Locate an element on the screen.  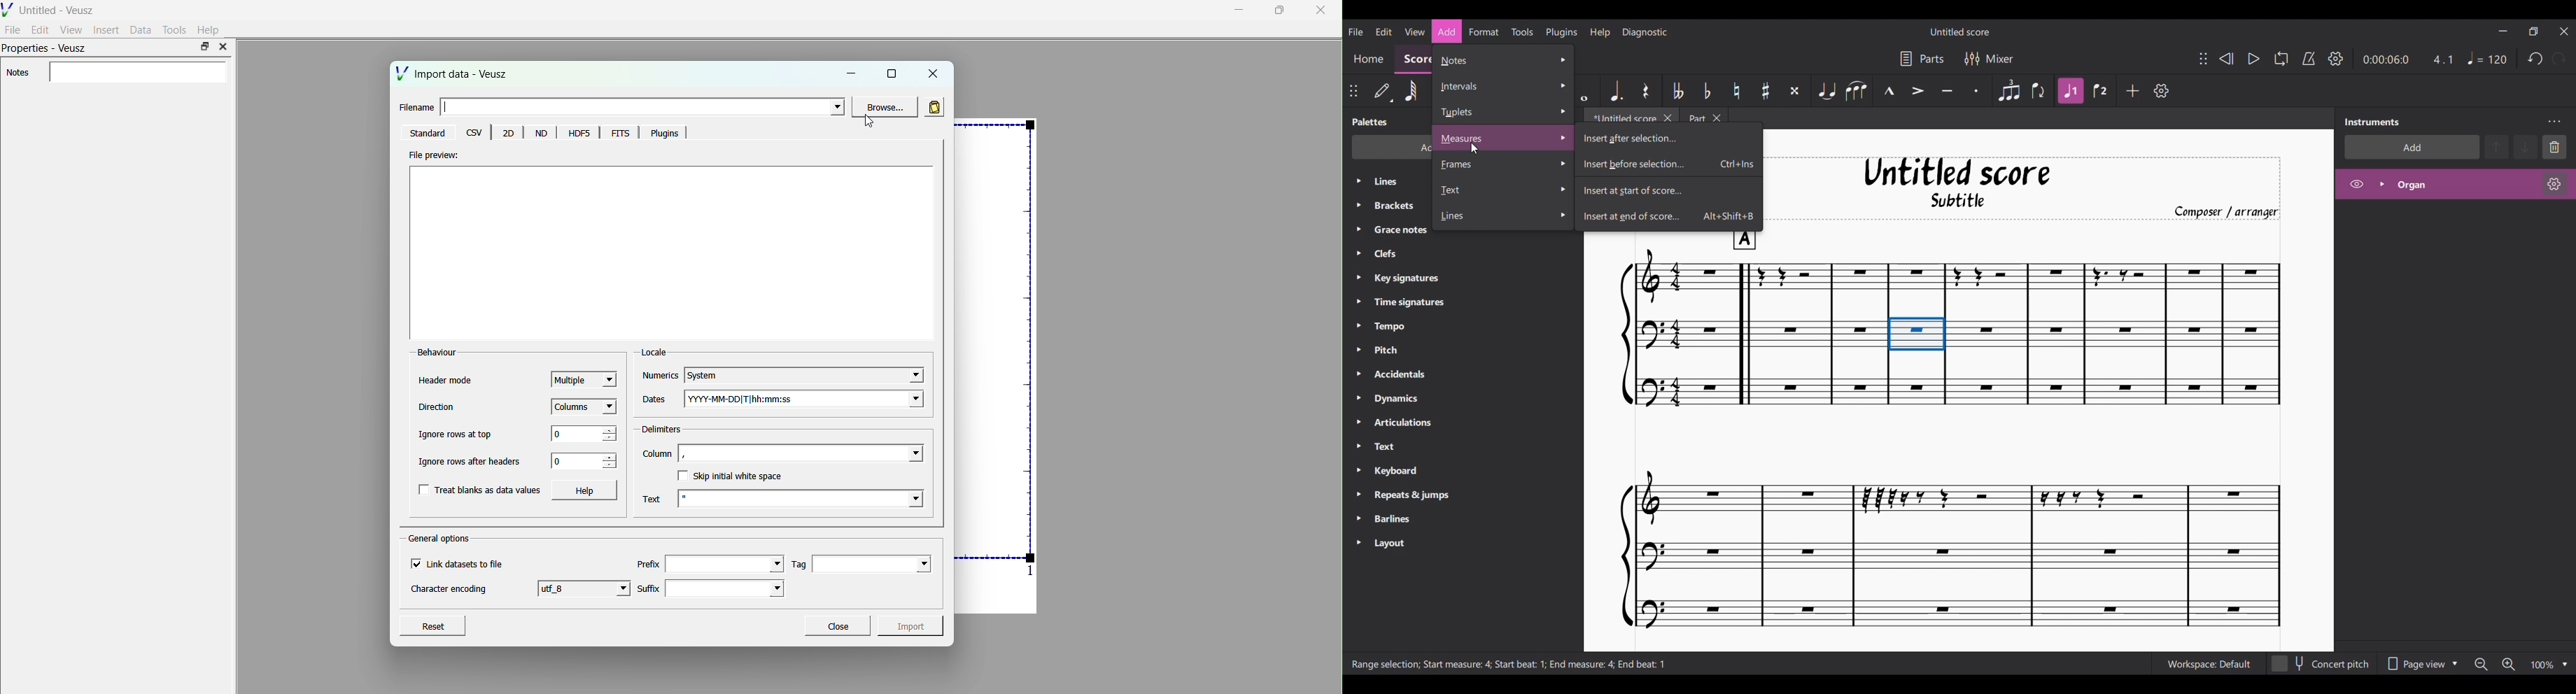
Import is located at coordinates (913, 625).